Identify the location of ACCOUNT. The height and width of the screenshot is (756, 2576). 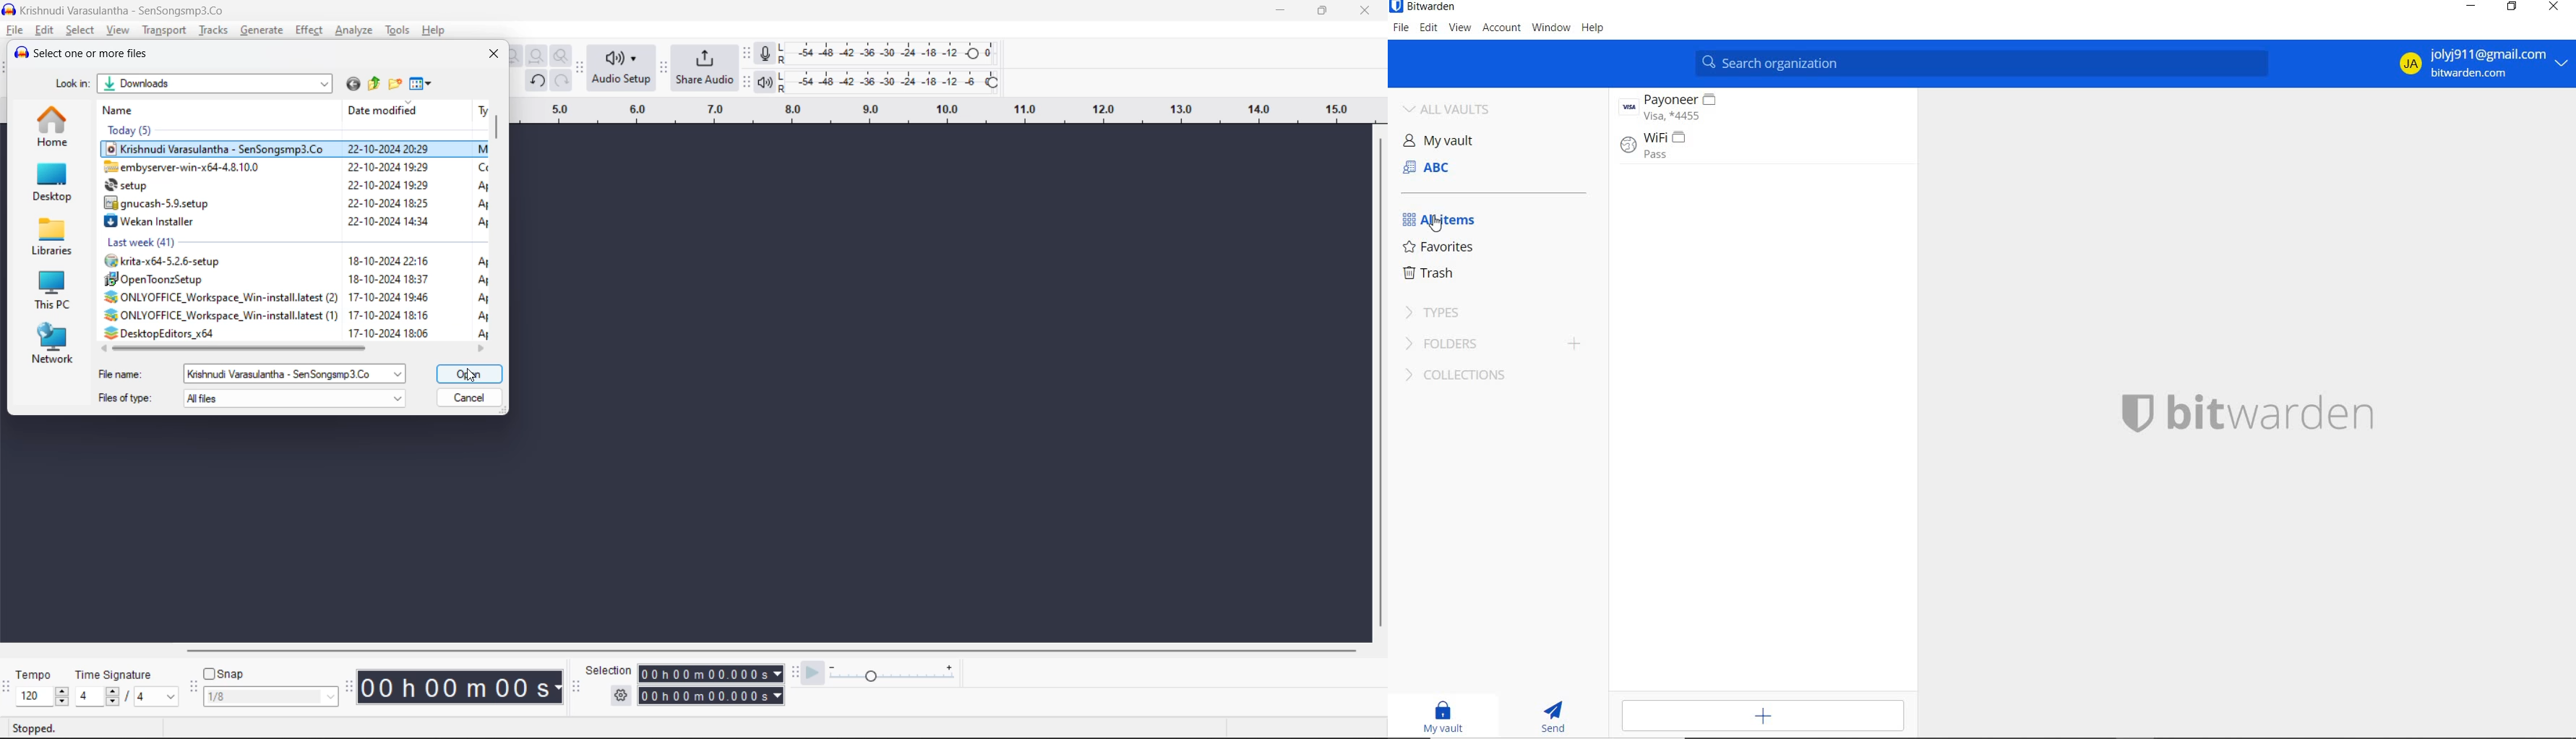
(1503, 28).